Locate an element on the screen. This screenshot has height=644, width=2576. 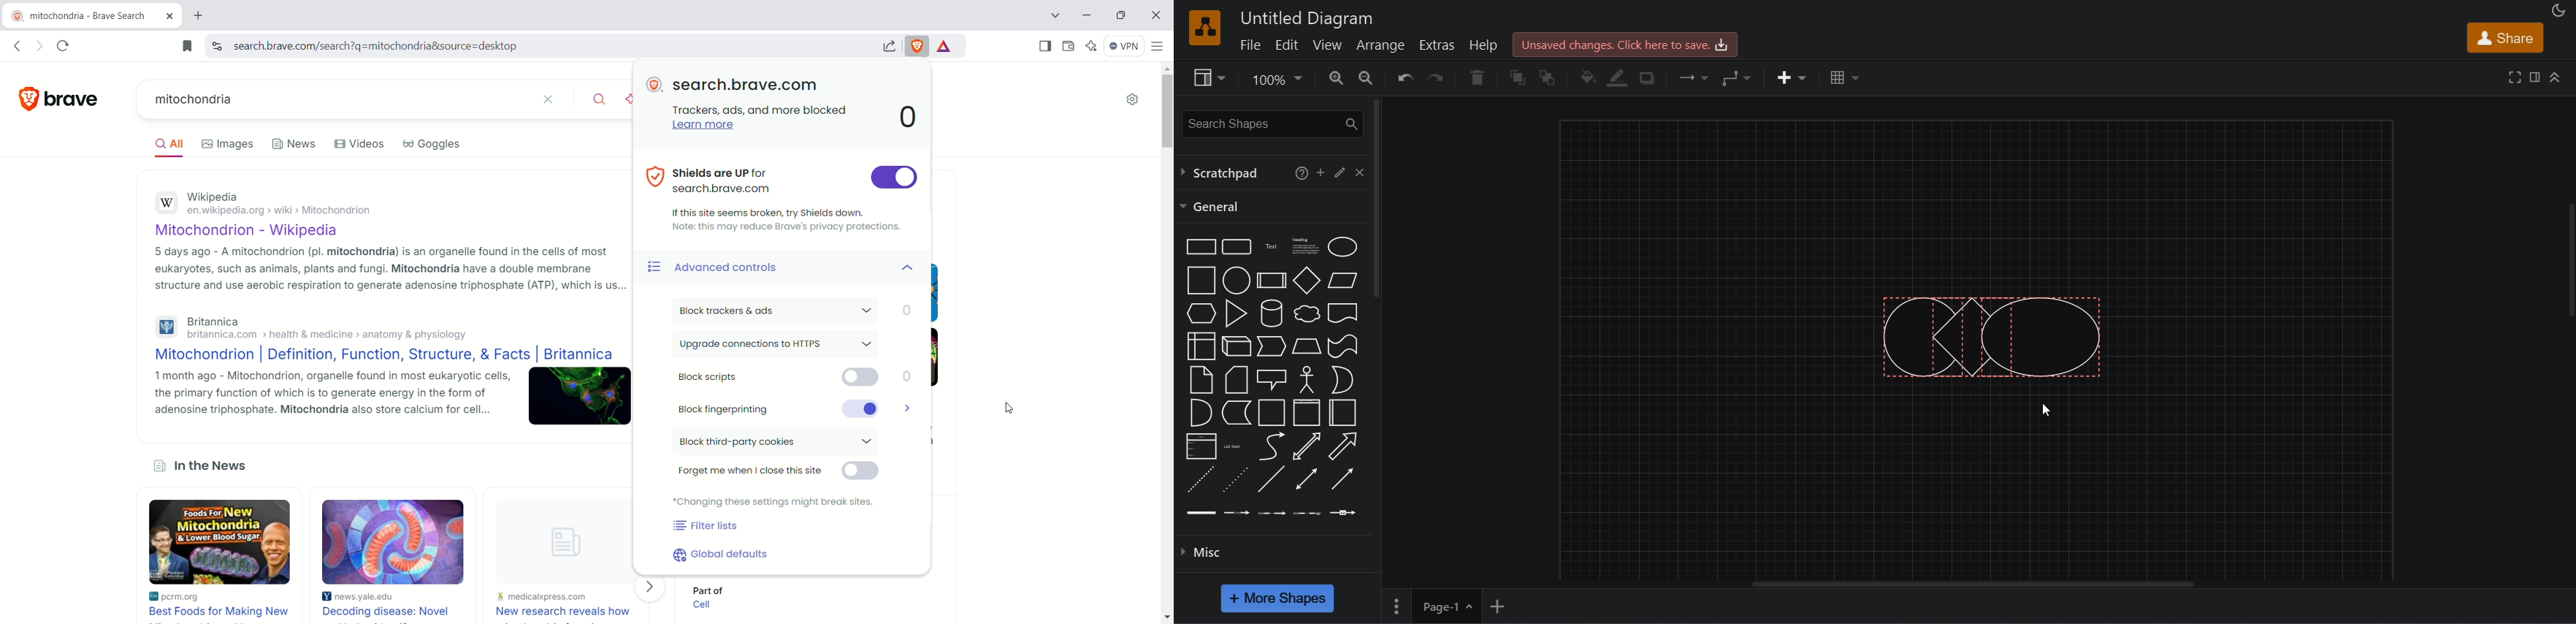
page options is located at coordinates (1396, 606).